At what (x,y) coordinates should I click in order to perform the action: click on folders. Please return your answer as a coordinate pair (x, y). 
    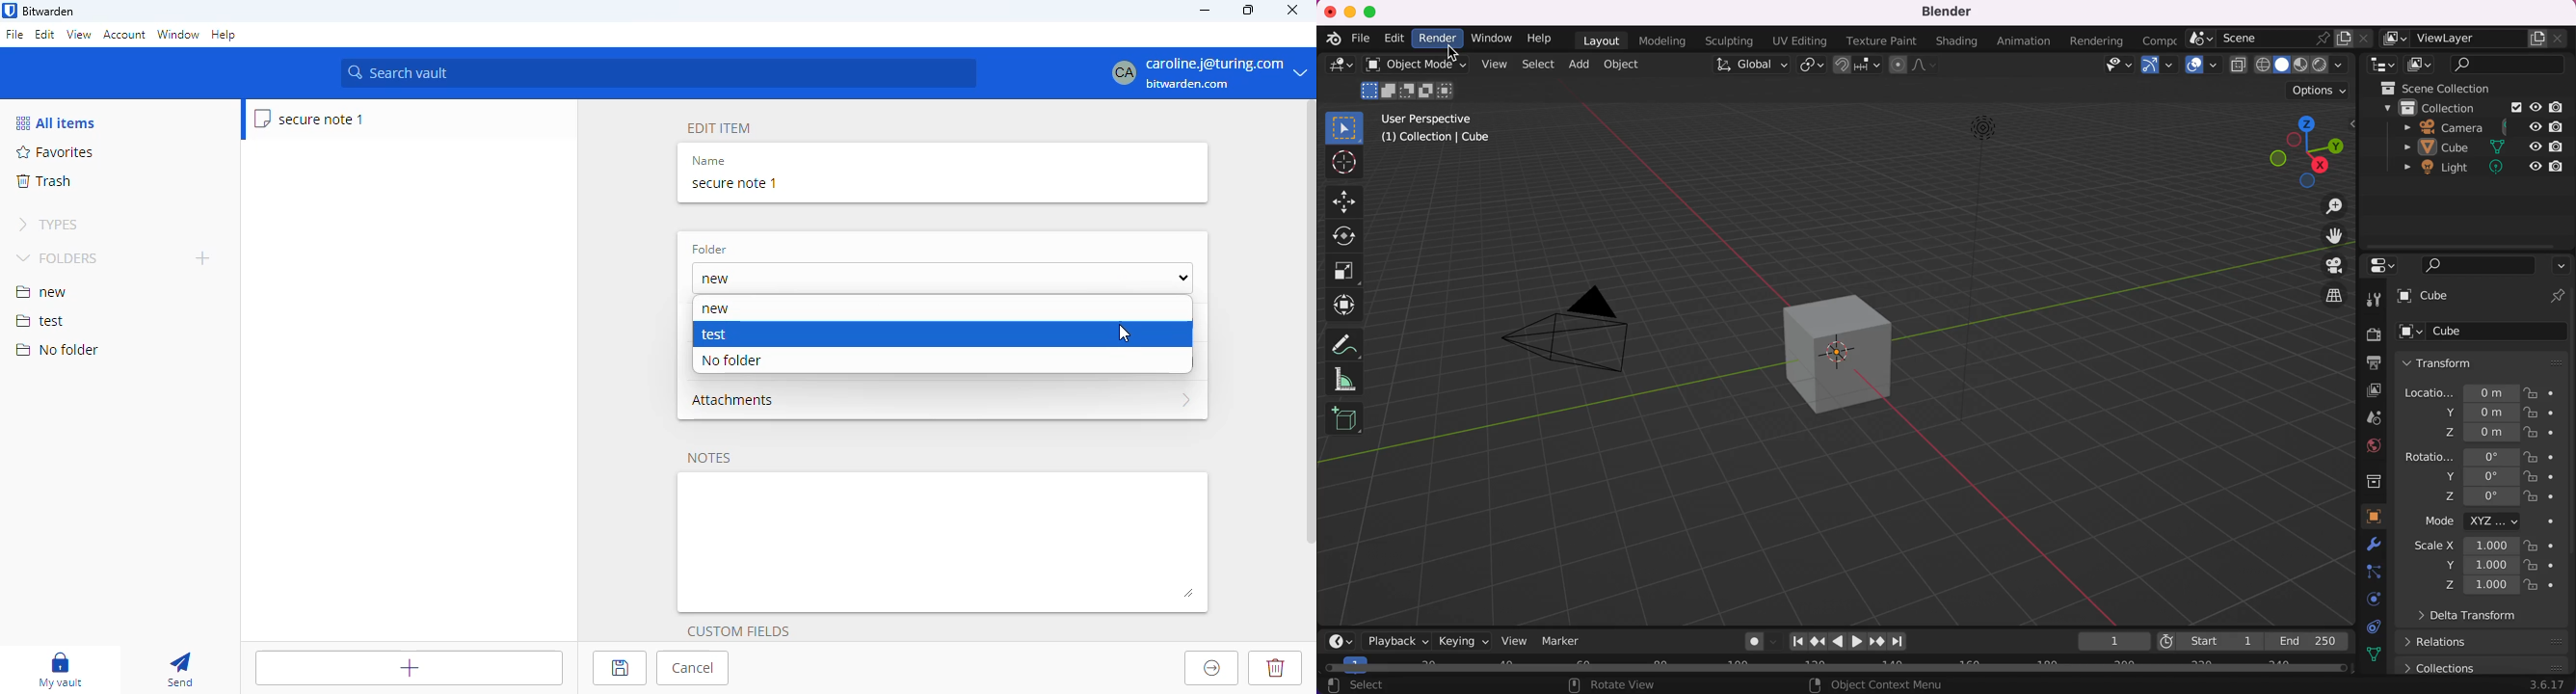
    Looking at the image, I should click on (60, 257).